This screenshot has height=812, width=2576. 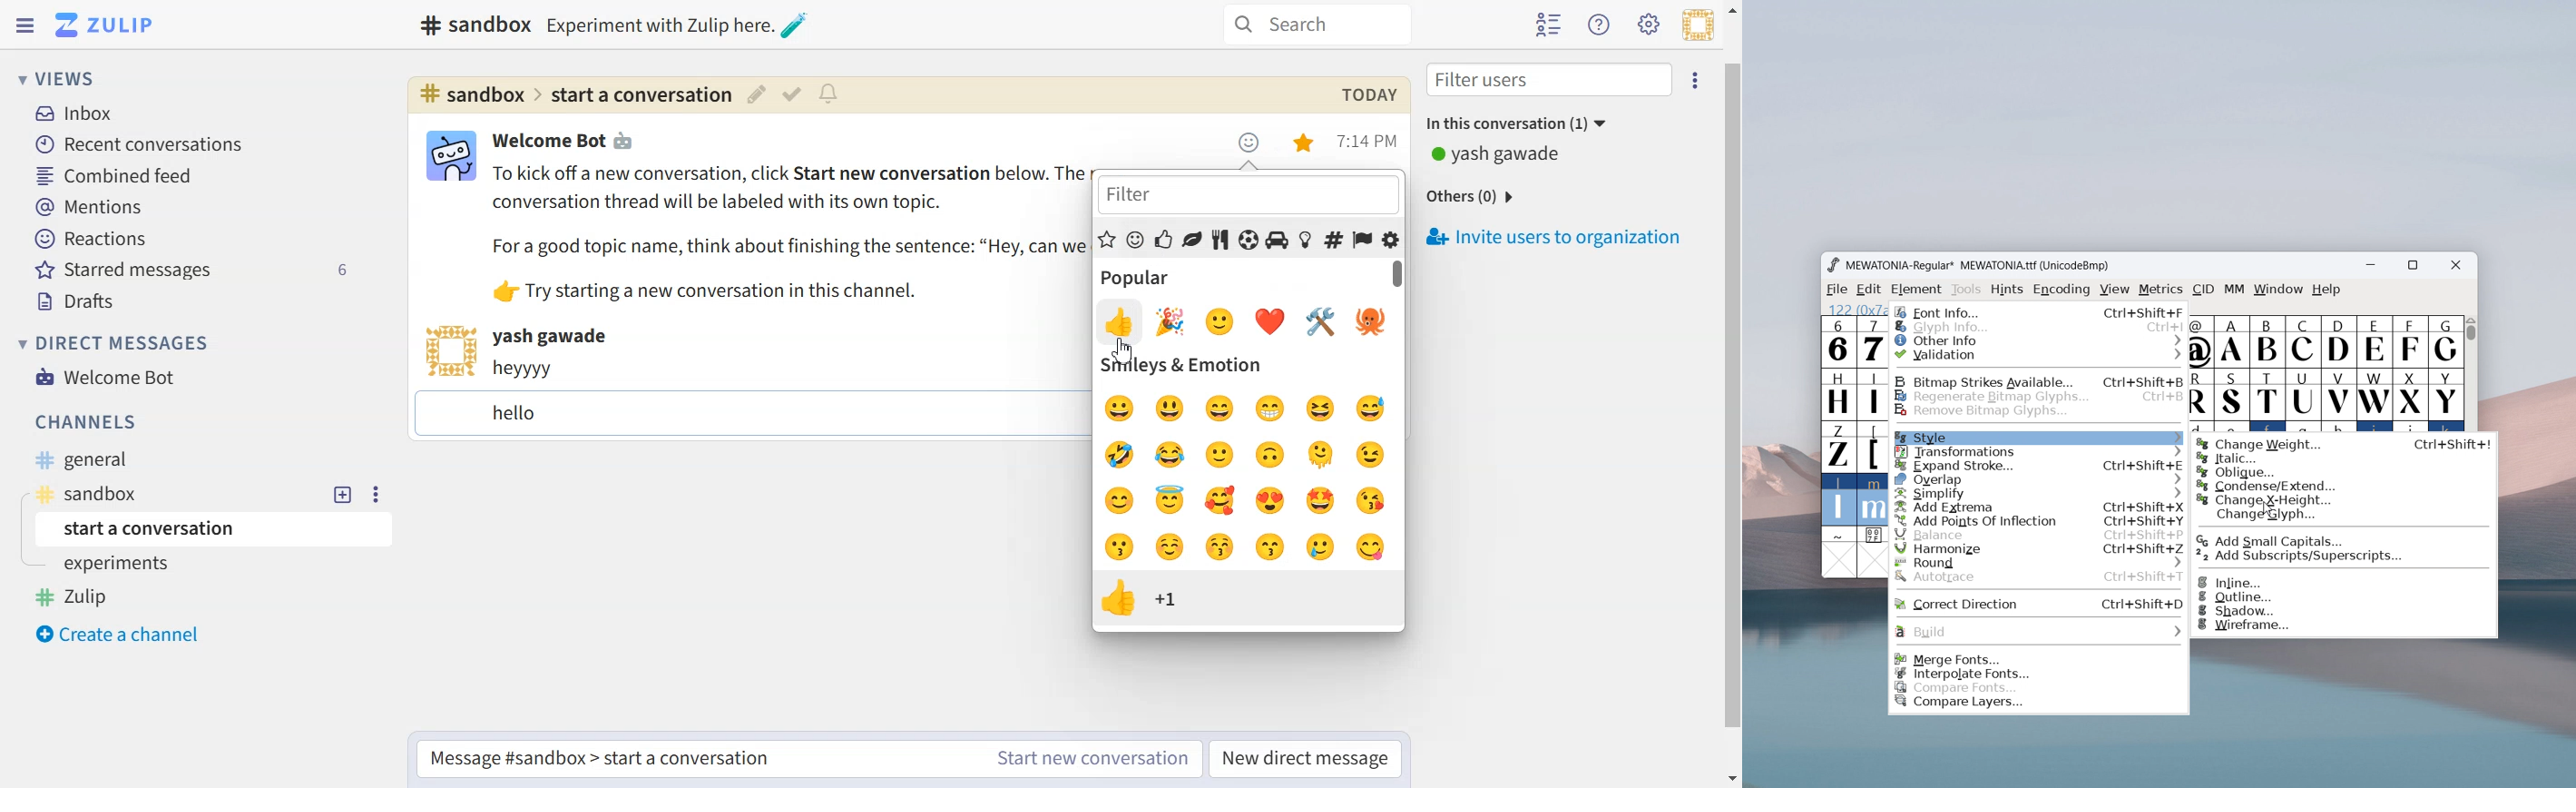 I want to click on Text, so click(x=471, y=25).